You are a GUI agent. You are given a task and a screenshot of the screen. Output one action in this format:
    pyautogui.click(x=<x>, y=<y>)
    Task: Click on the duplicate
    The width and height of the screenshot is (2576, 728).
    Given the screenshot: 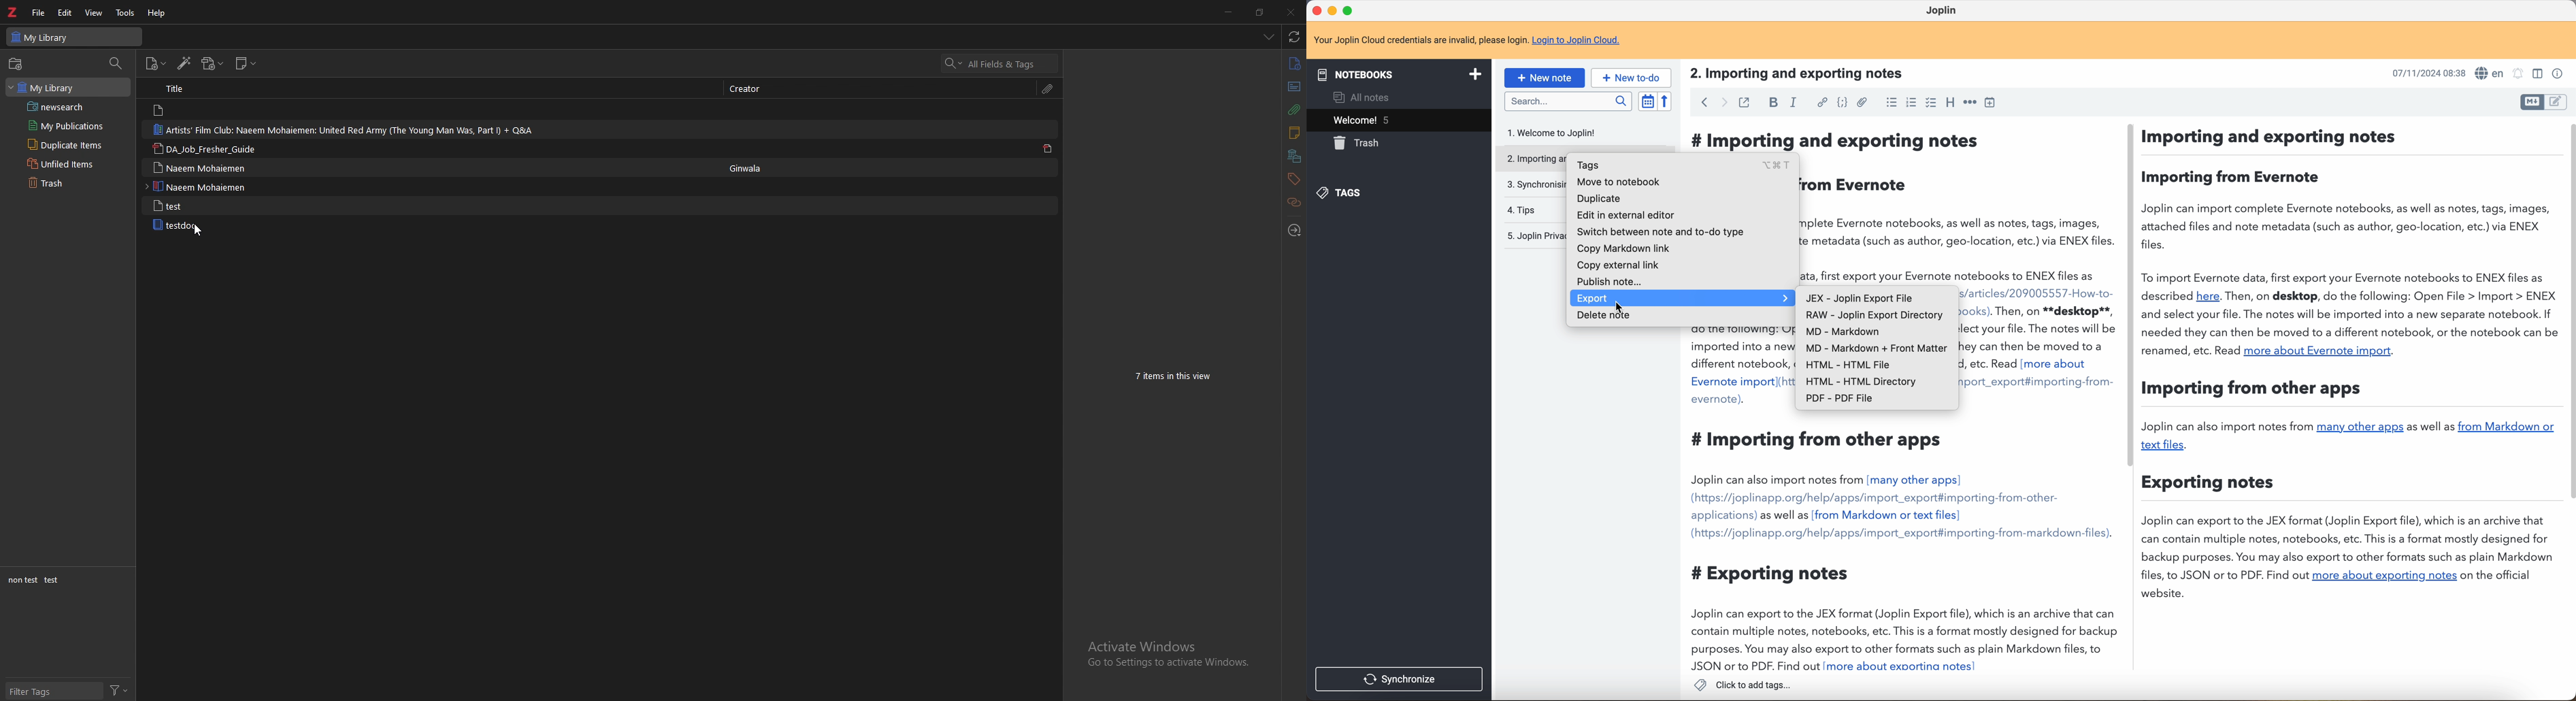 What is the action you would take?
    pyautogui.click(x=1599, y=198)
    